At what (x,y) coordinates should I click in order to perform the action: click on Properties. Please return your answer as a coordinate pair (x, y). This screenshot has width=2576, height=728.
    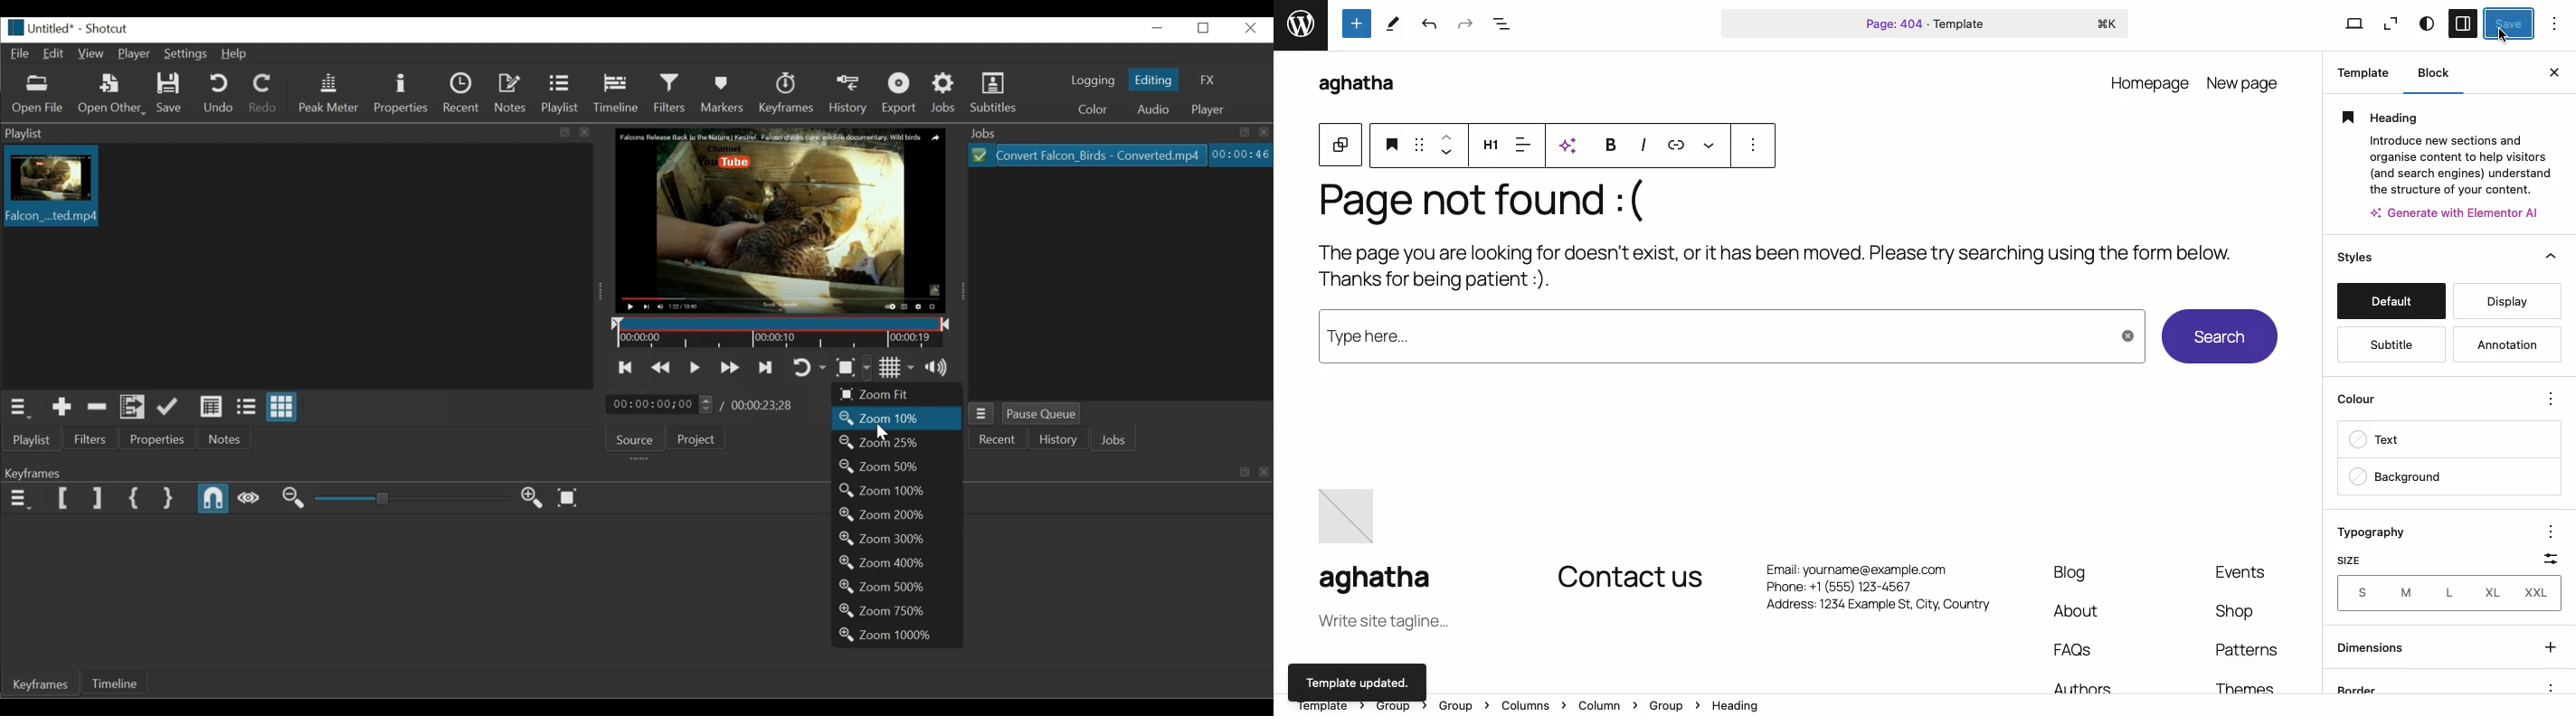
    Looking at the image, I should click on (401, 93).